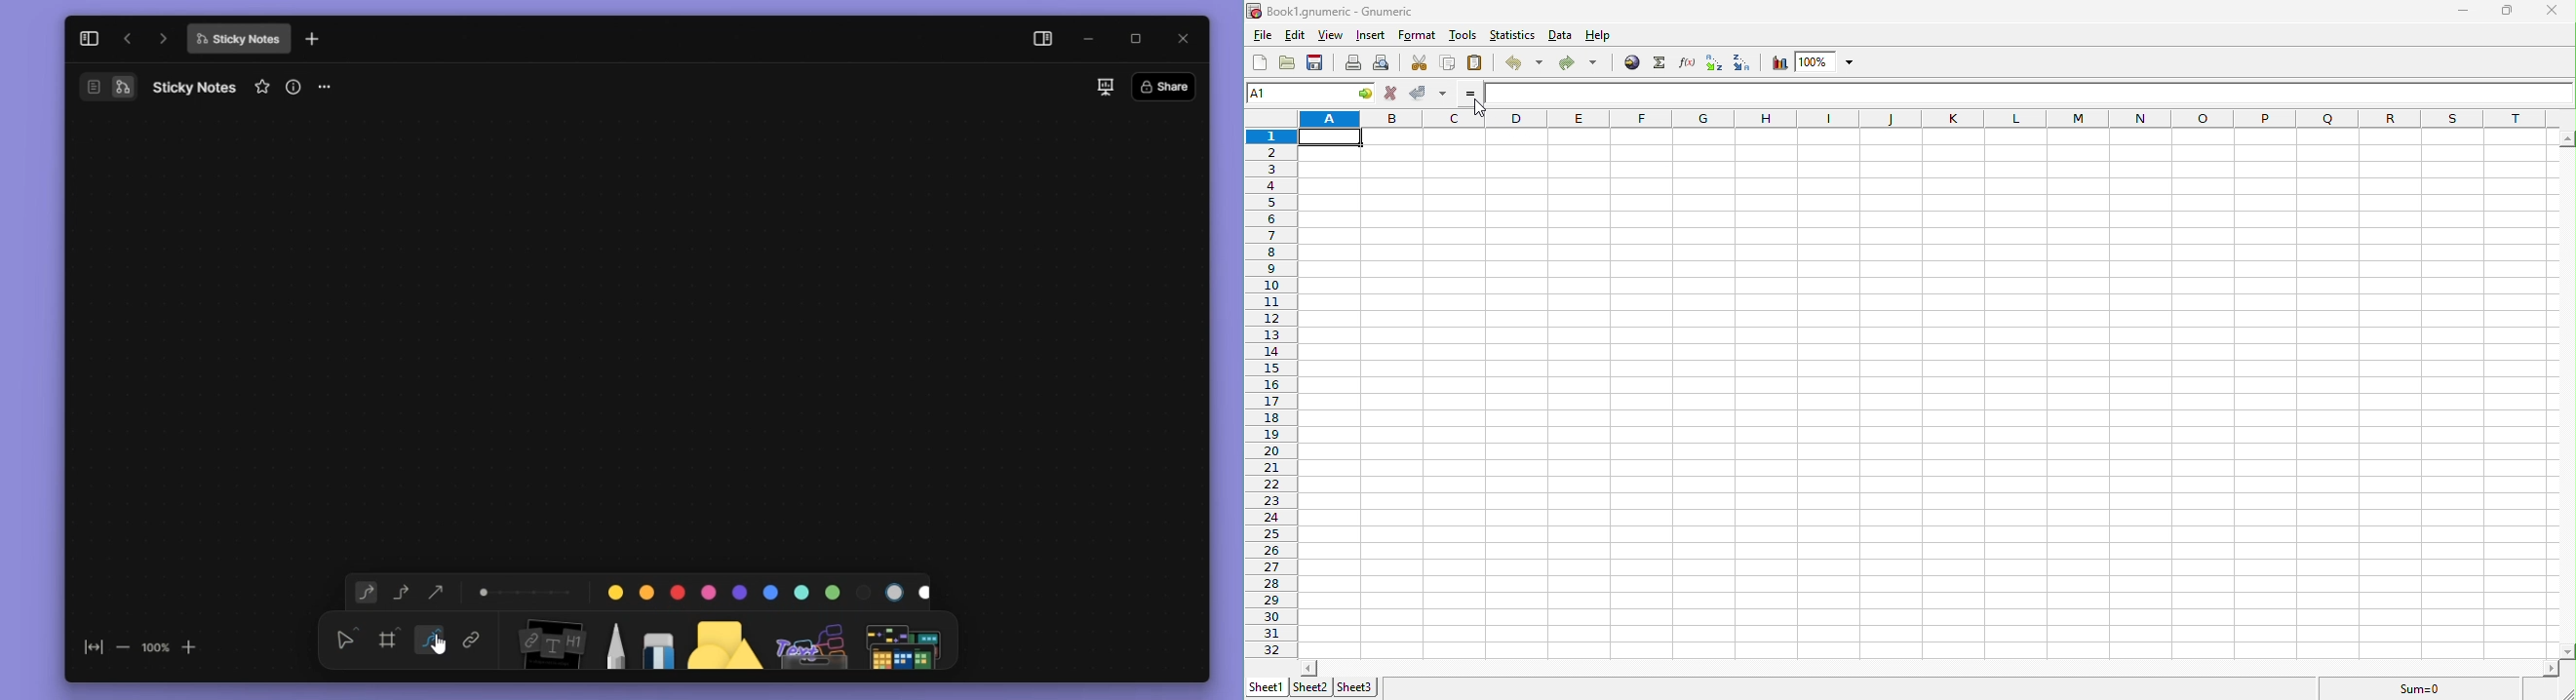 The height and width of the screenshot is (700, 2576). I want to click on close, so click(1189, 39).